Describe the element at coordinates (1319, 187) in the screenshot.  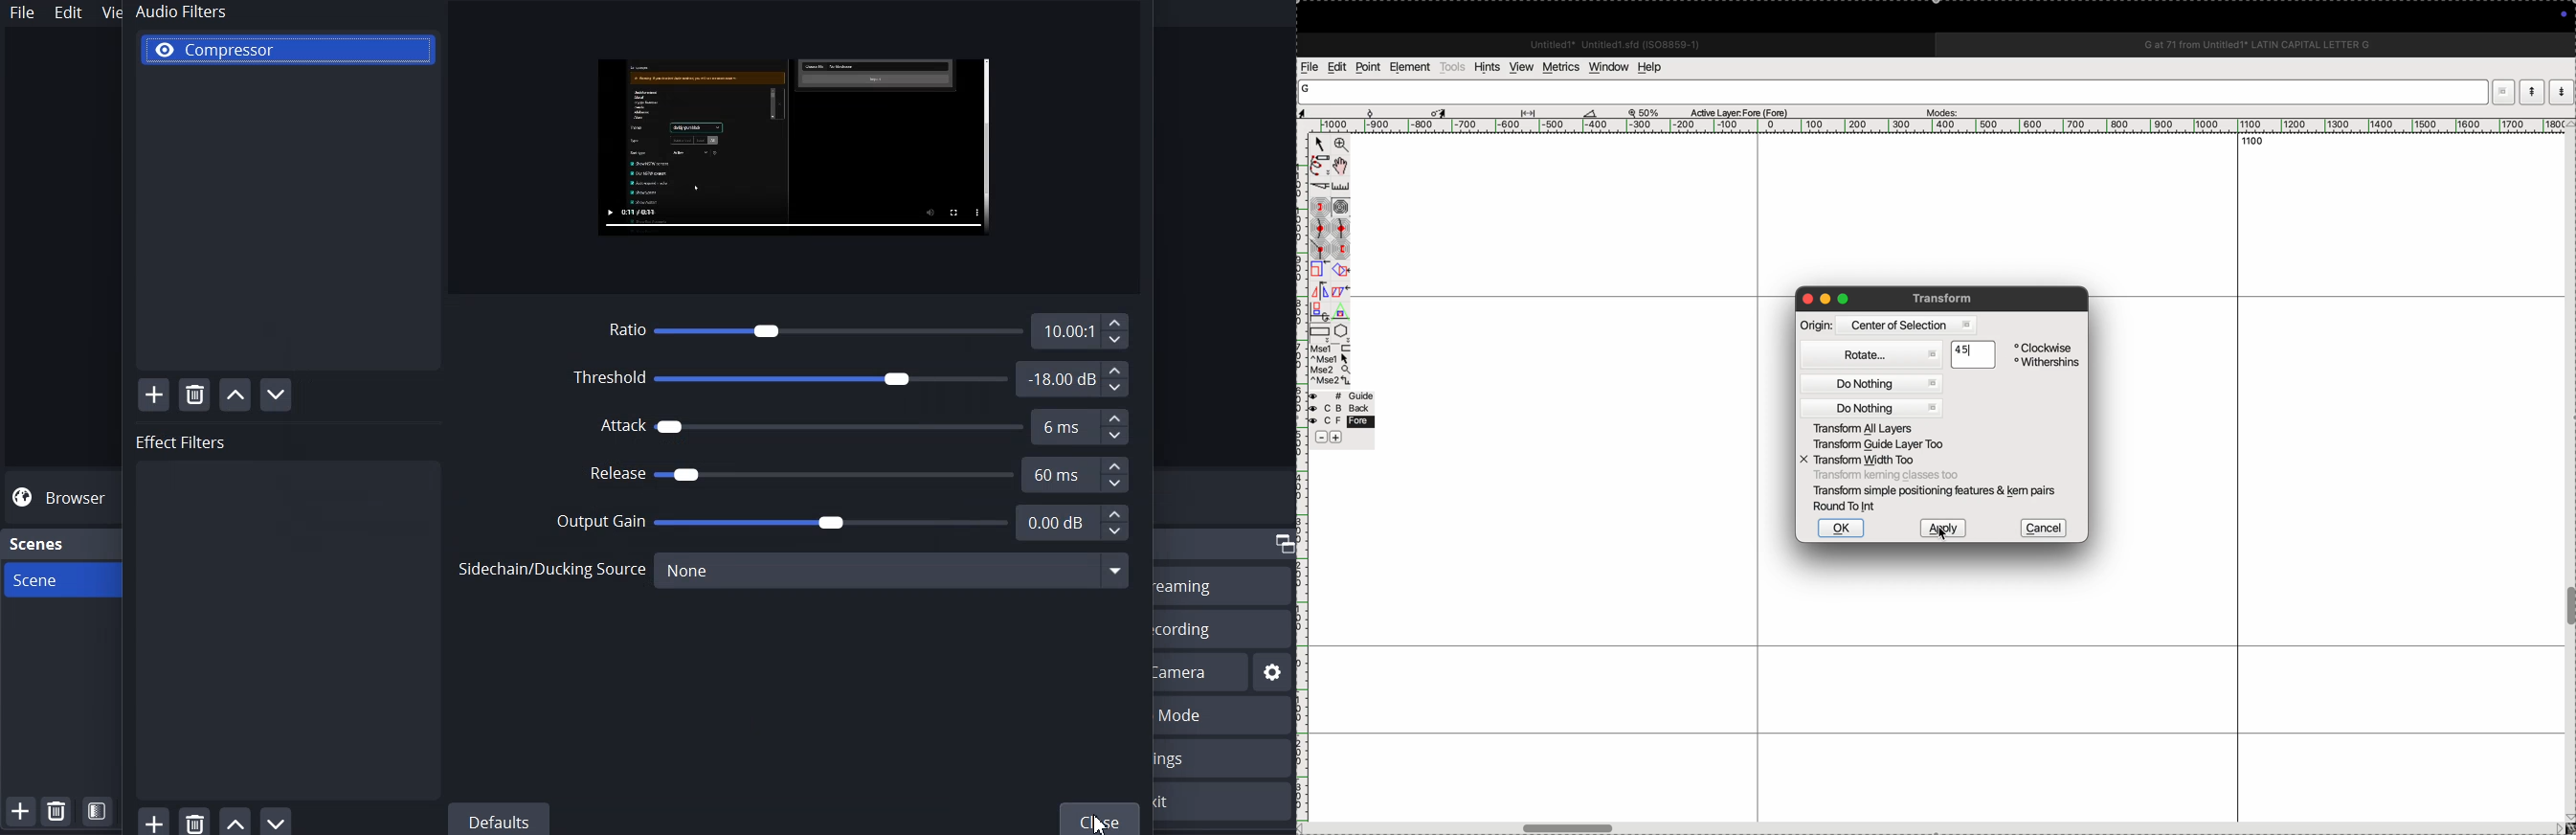
I see `knife` at that location.